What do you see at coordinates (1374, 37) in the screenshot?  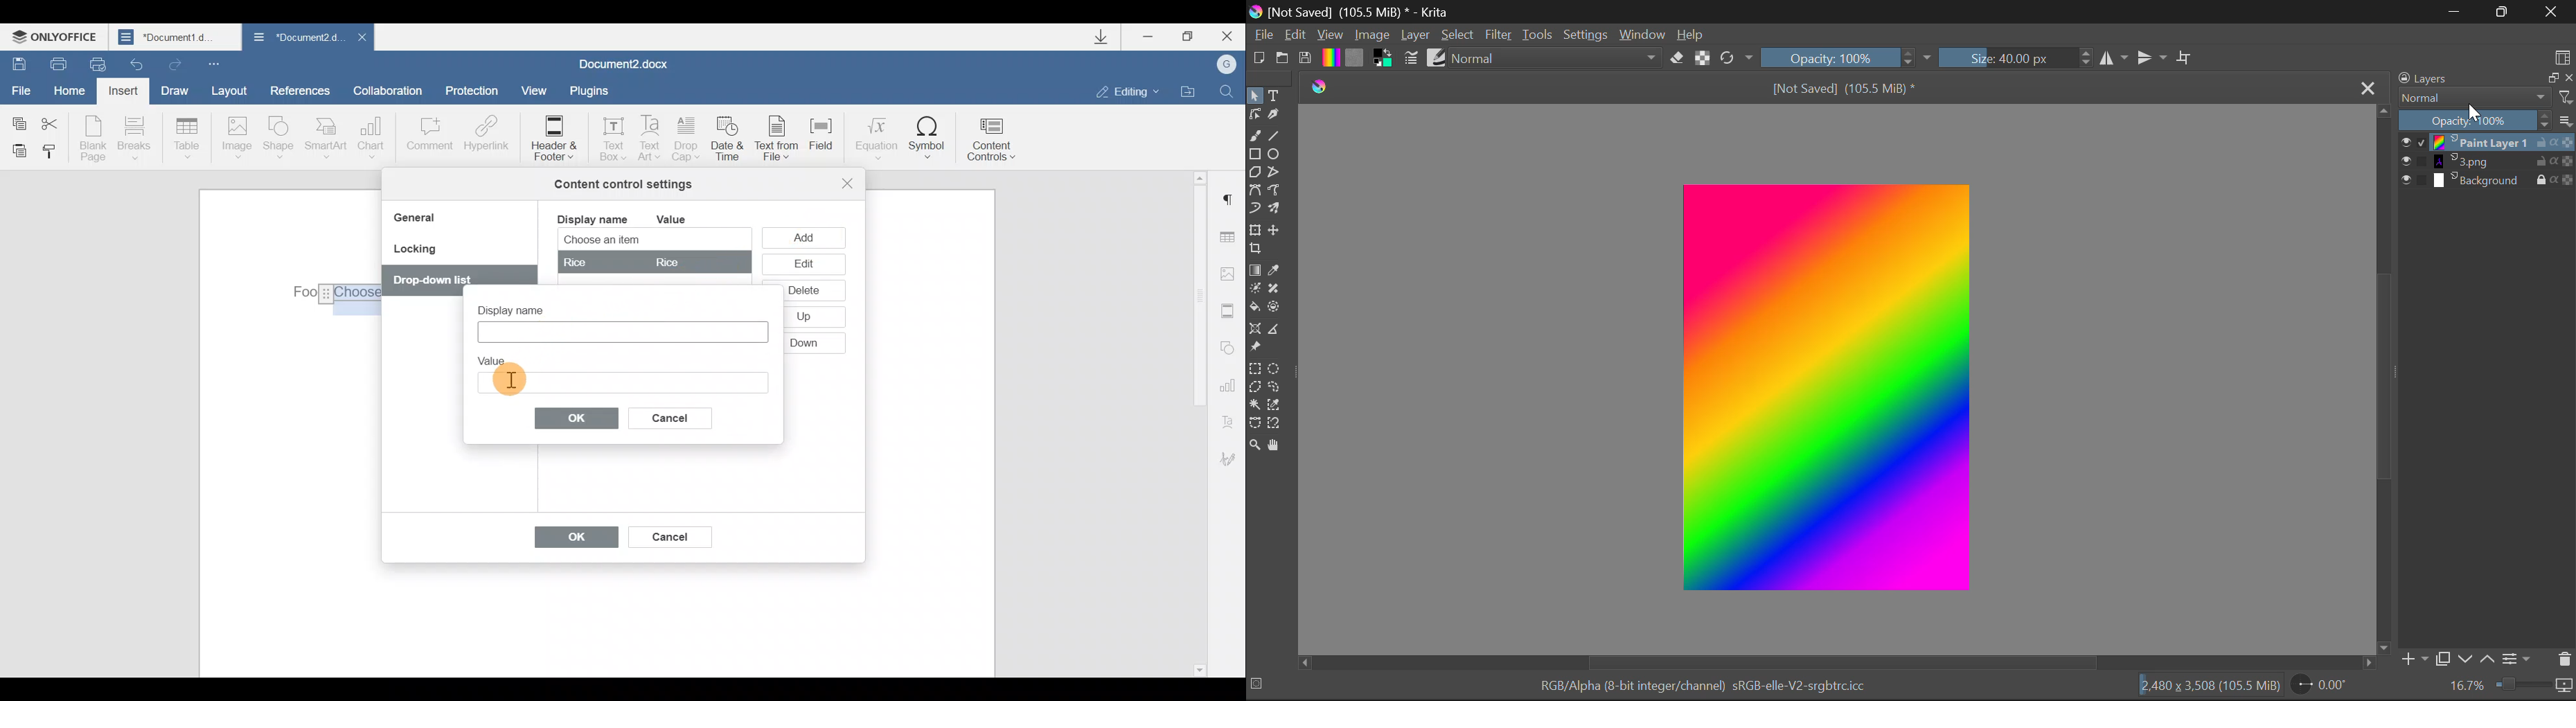 I see `Image` at bounding box center [1374, 37].